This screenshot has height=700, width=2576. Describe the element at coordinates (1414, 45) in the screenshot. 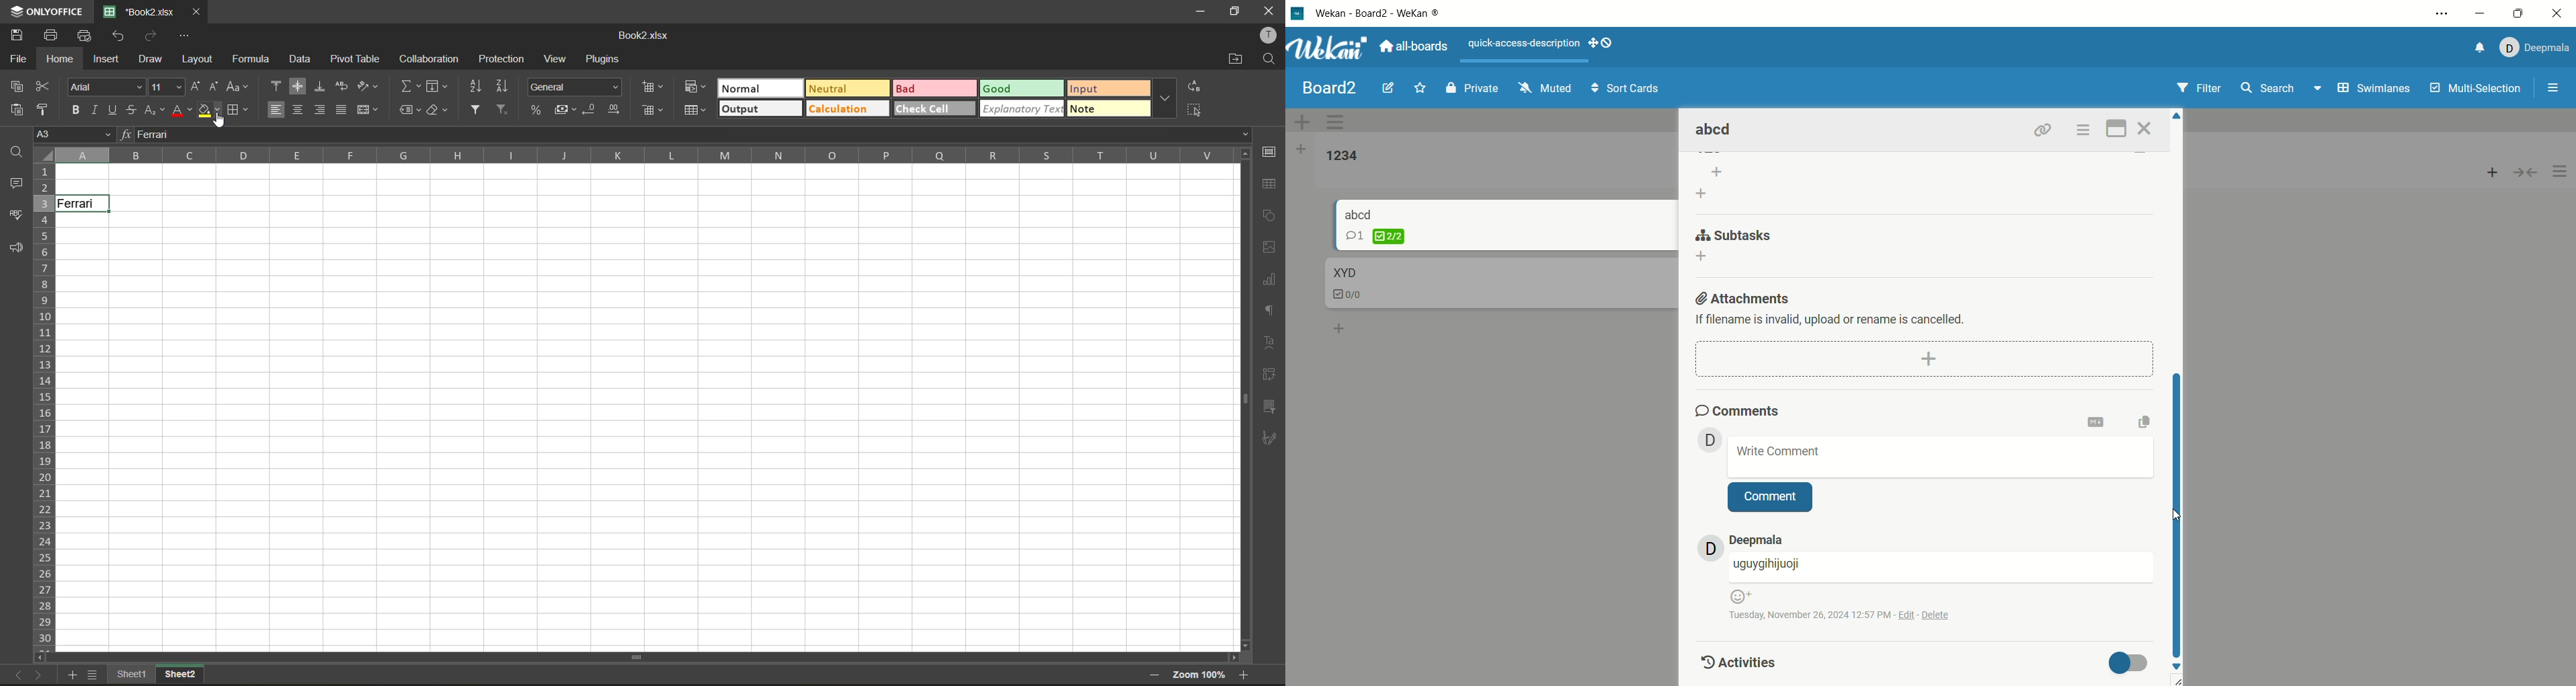

I see `all boards` at that location.